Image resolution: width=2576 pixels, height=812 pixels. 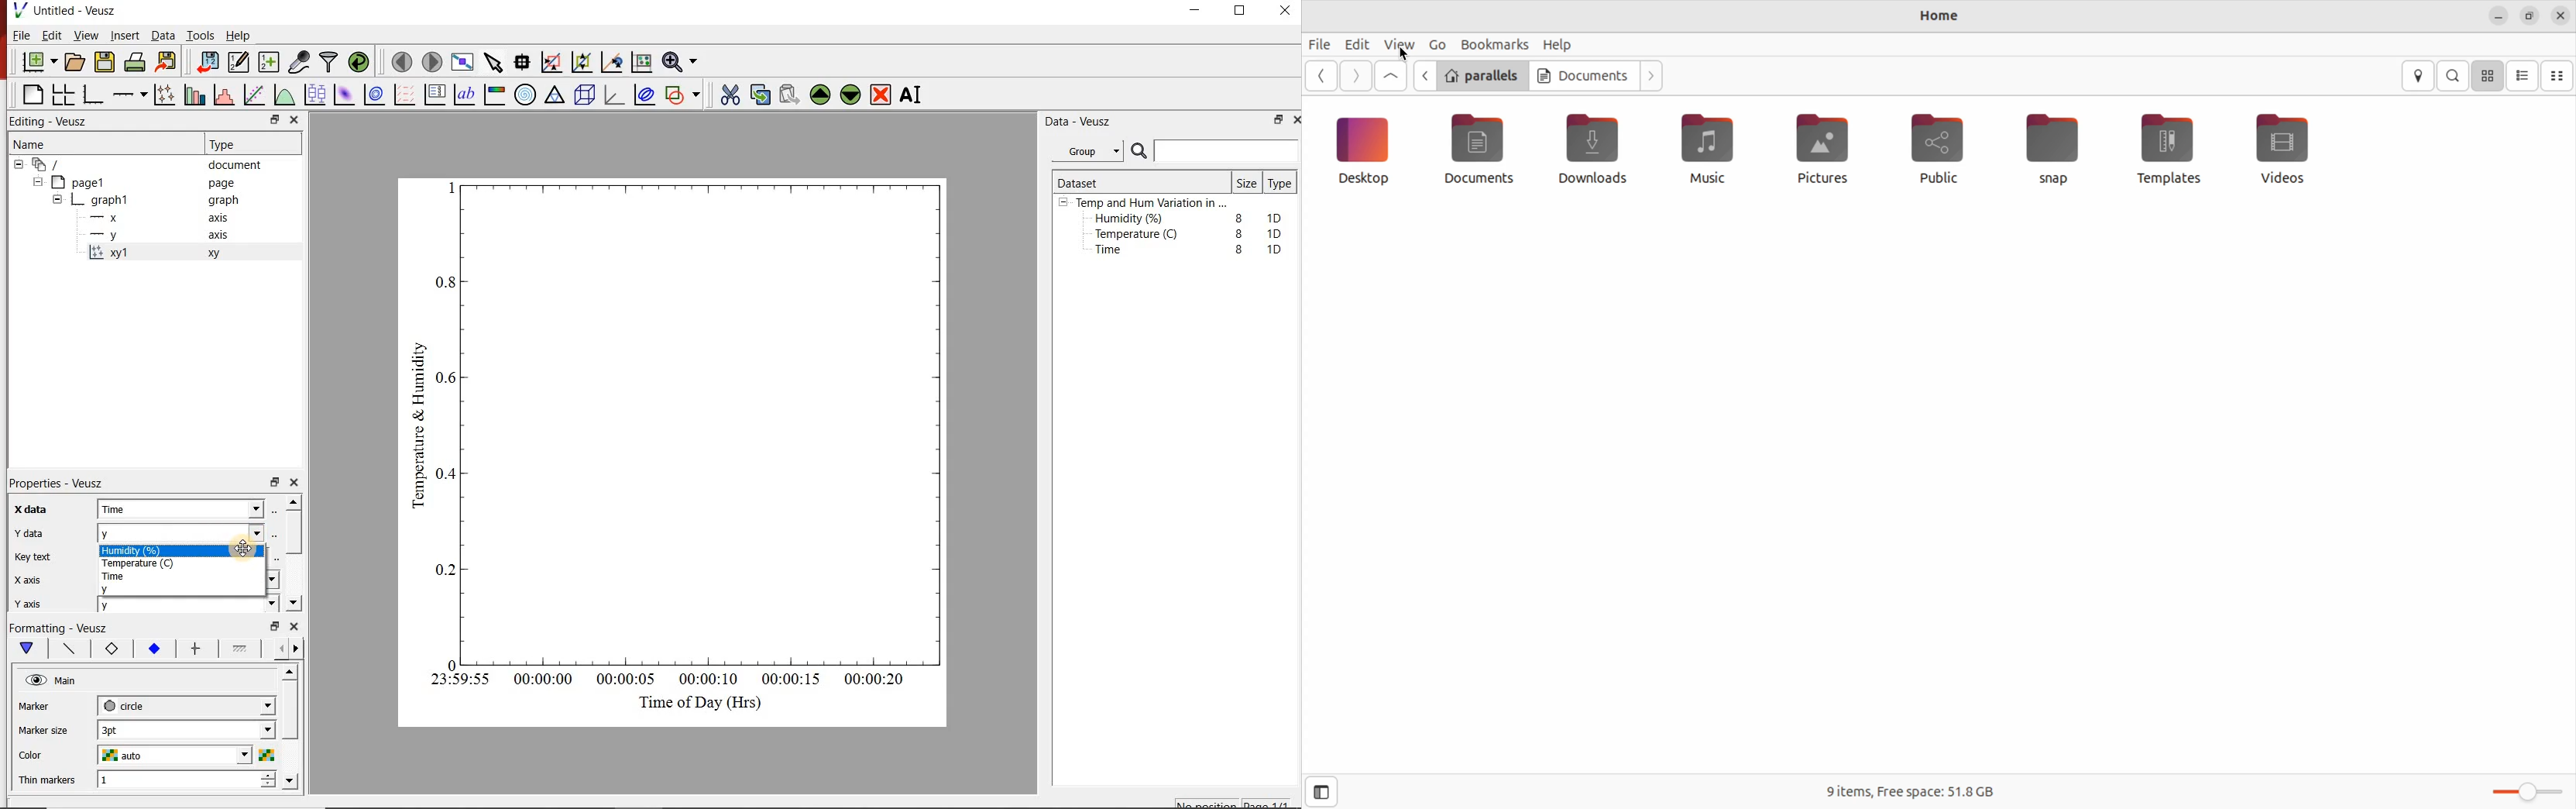 I want to click on view, so click(x=1396, y=44).